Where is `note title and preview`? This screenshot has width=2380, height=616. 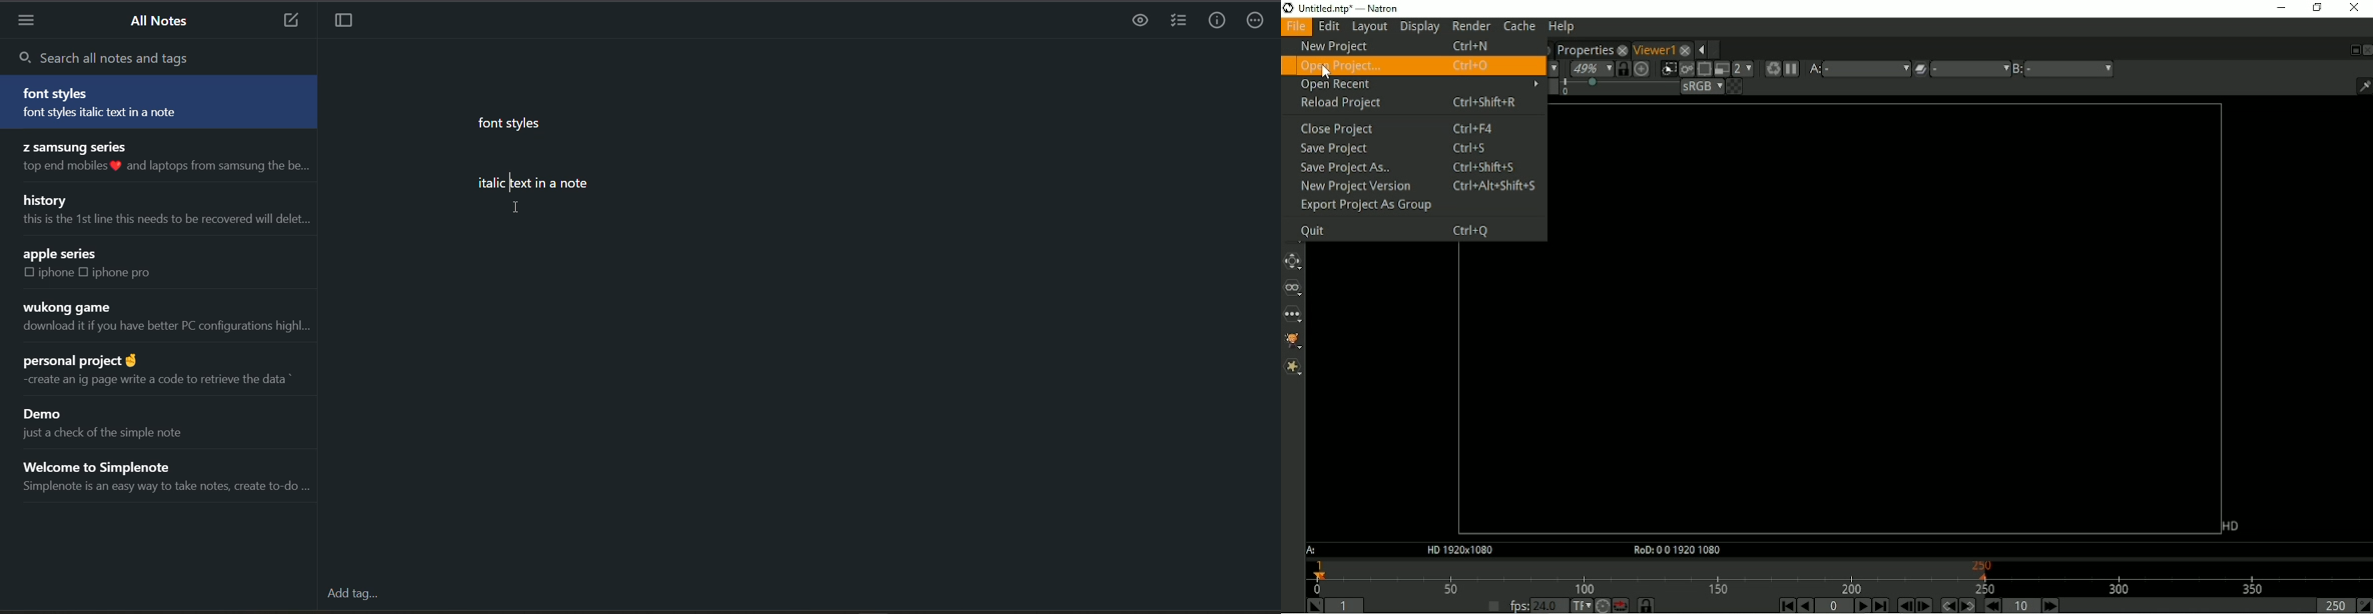
note title and preview is located at coordinates (160, 101).